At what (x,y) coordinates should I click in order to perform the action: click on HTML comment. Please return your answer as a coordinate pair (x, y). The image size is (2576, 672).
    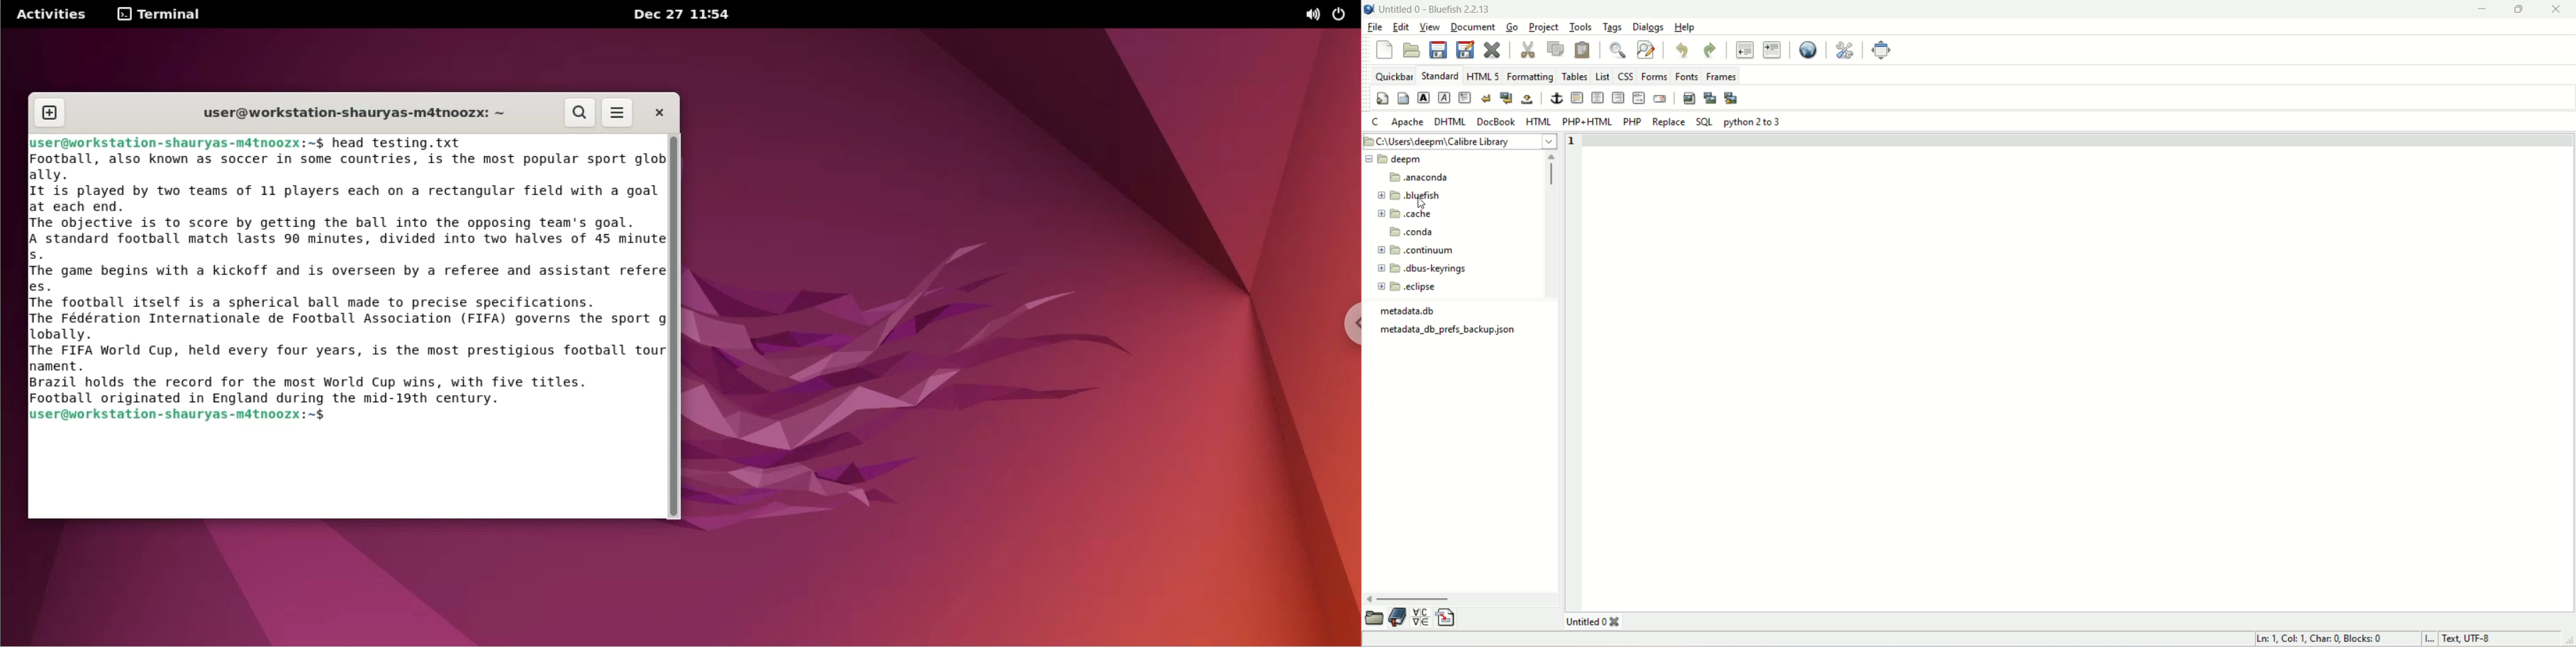
    Looking at the image, I should click on (1637, 97).